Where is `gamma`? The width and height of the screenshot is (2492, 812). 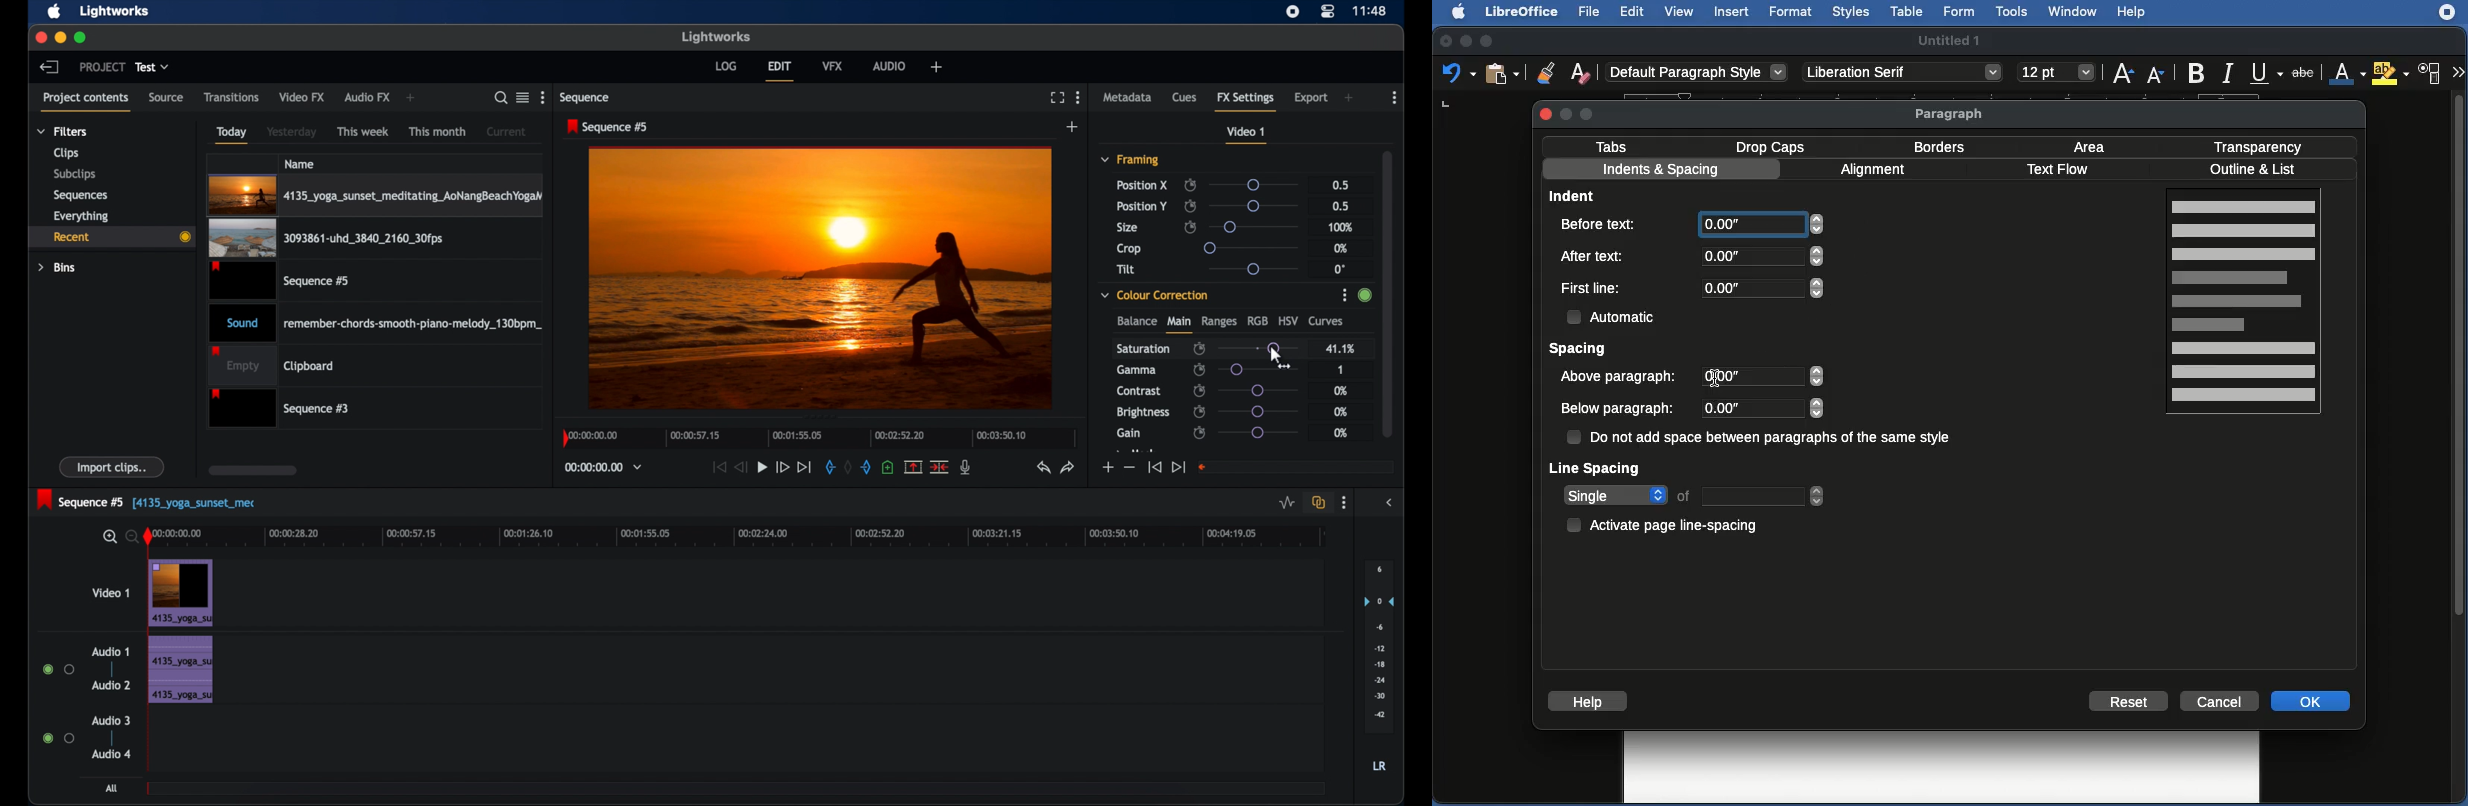
gamma is located at coordinates (1137, 369).